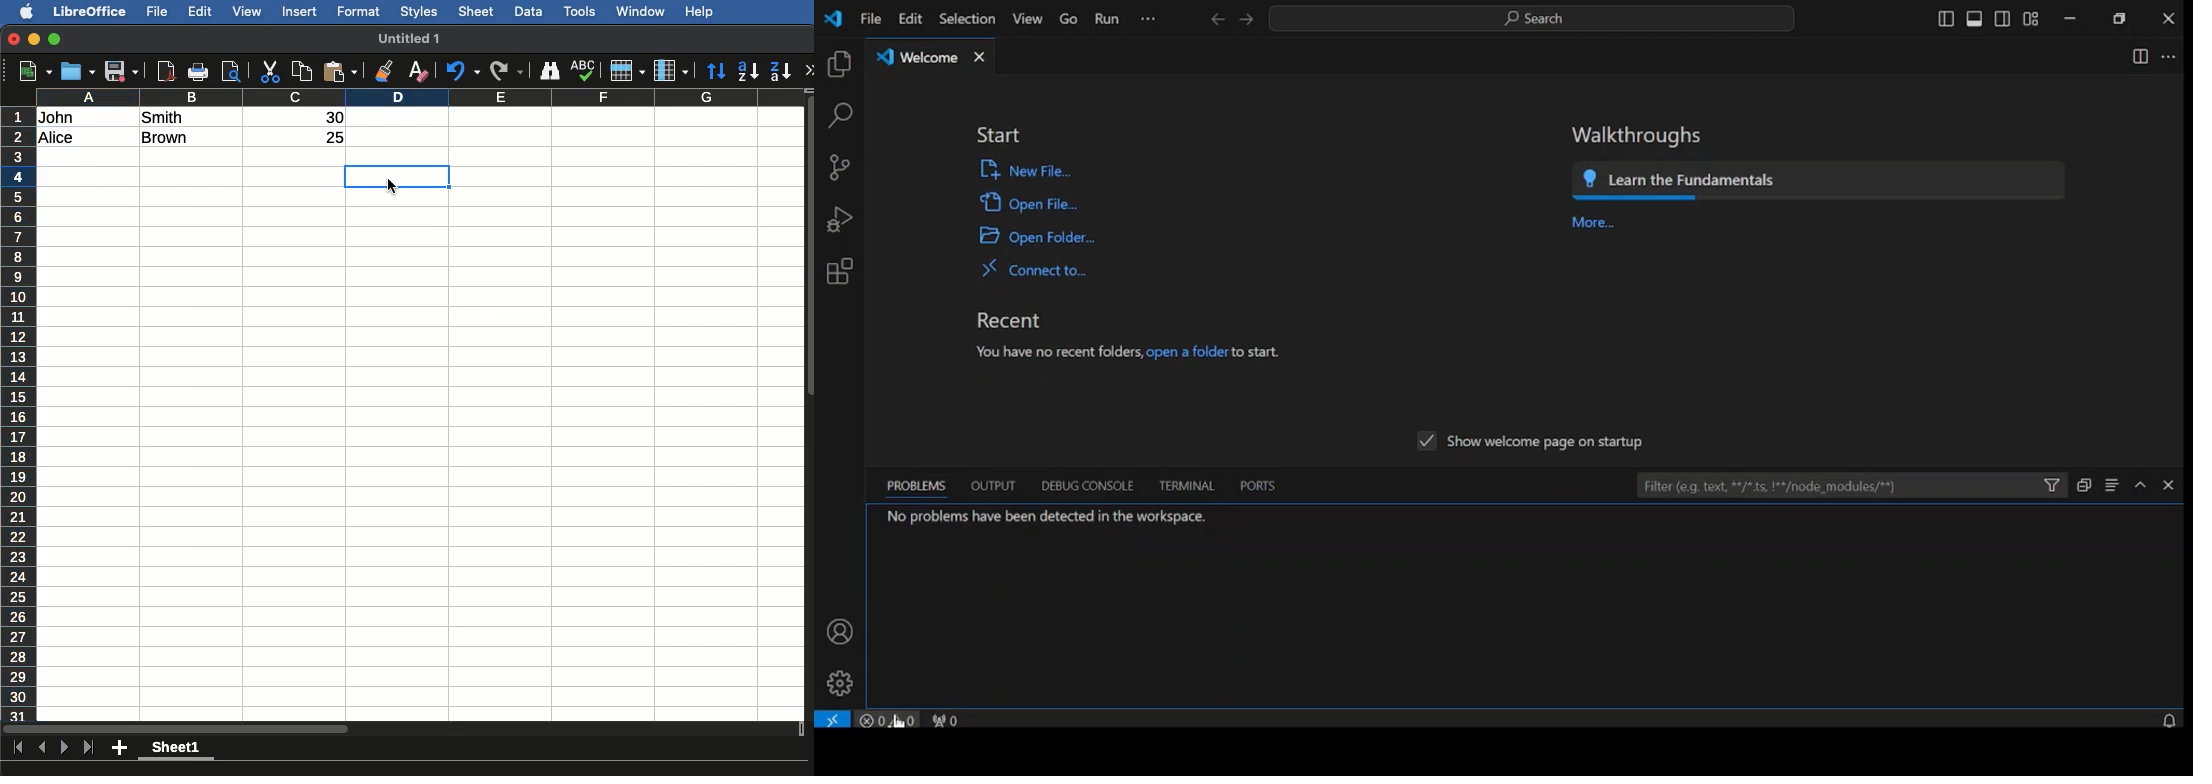 This screenshot has width=2212, height=784. I want to click on problems, so click(918, 488).